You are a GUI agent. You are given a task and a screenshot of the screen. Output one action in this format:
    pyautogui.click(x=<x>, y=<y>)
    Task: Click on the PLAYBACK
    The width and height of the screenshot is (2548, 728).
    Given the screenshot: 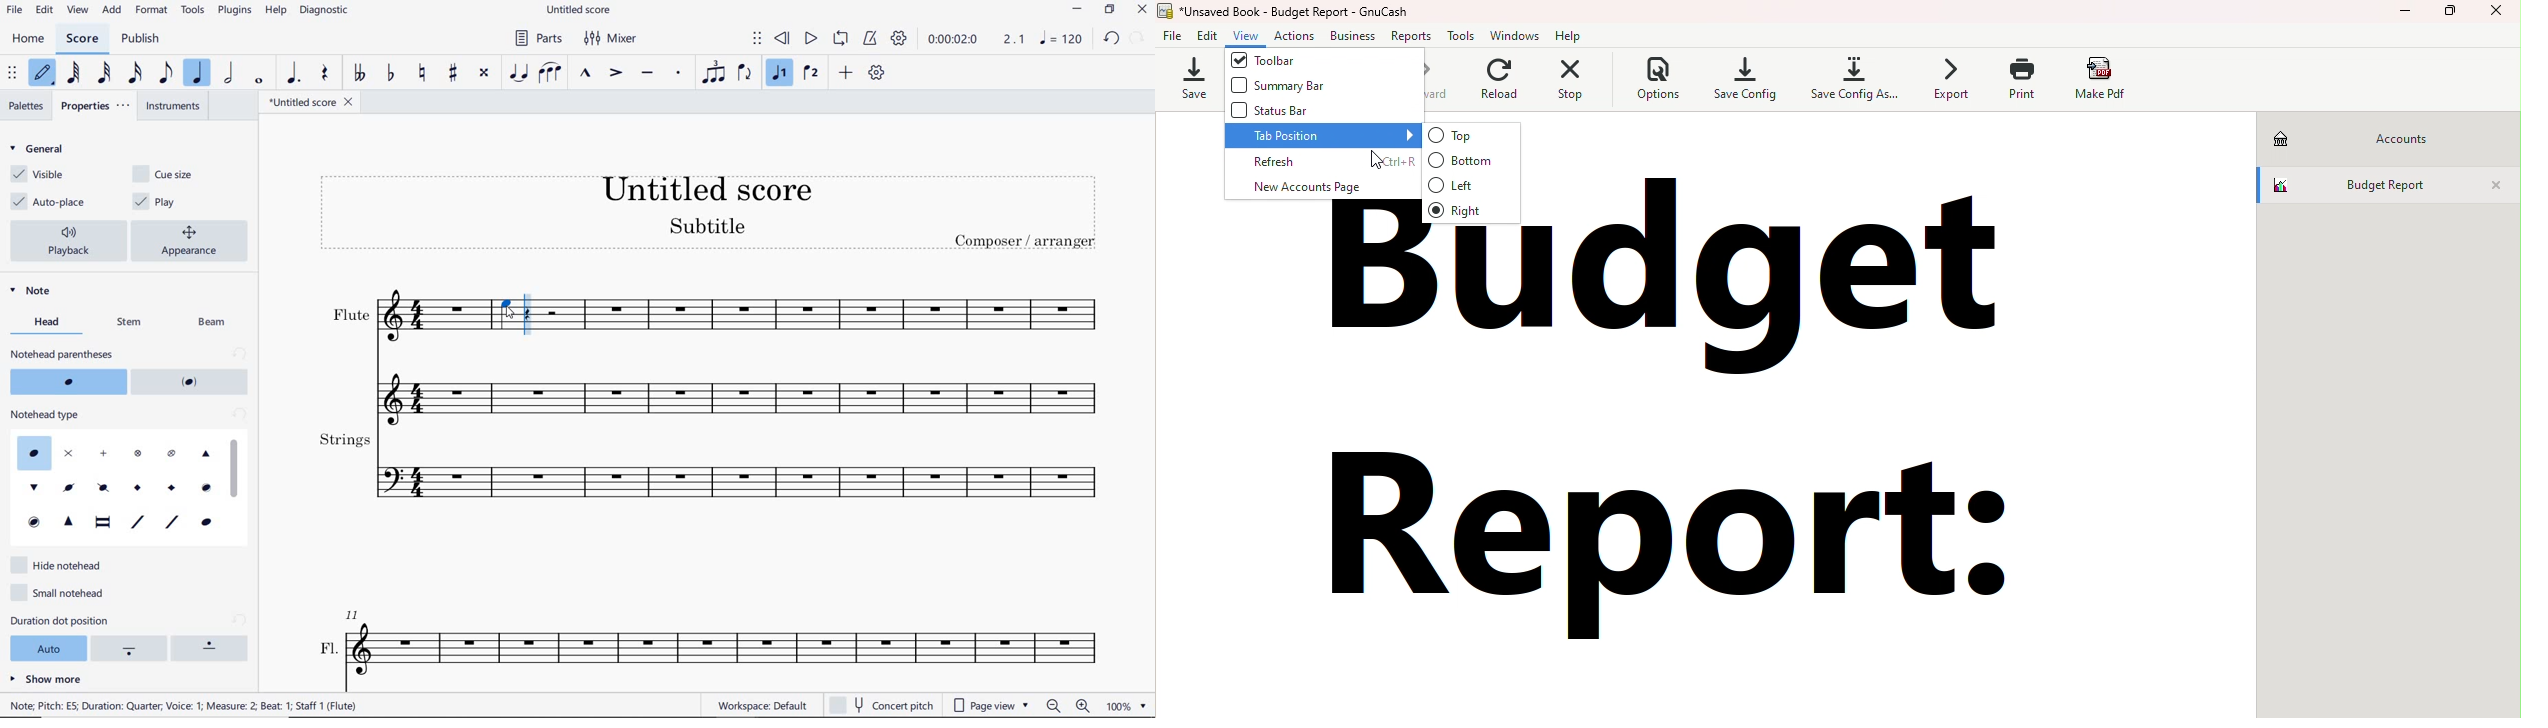 What is the action you would take?
    pyautogui.click(x=70, y=241)
    